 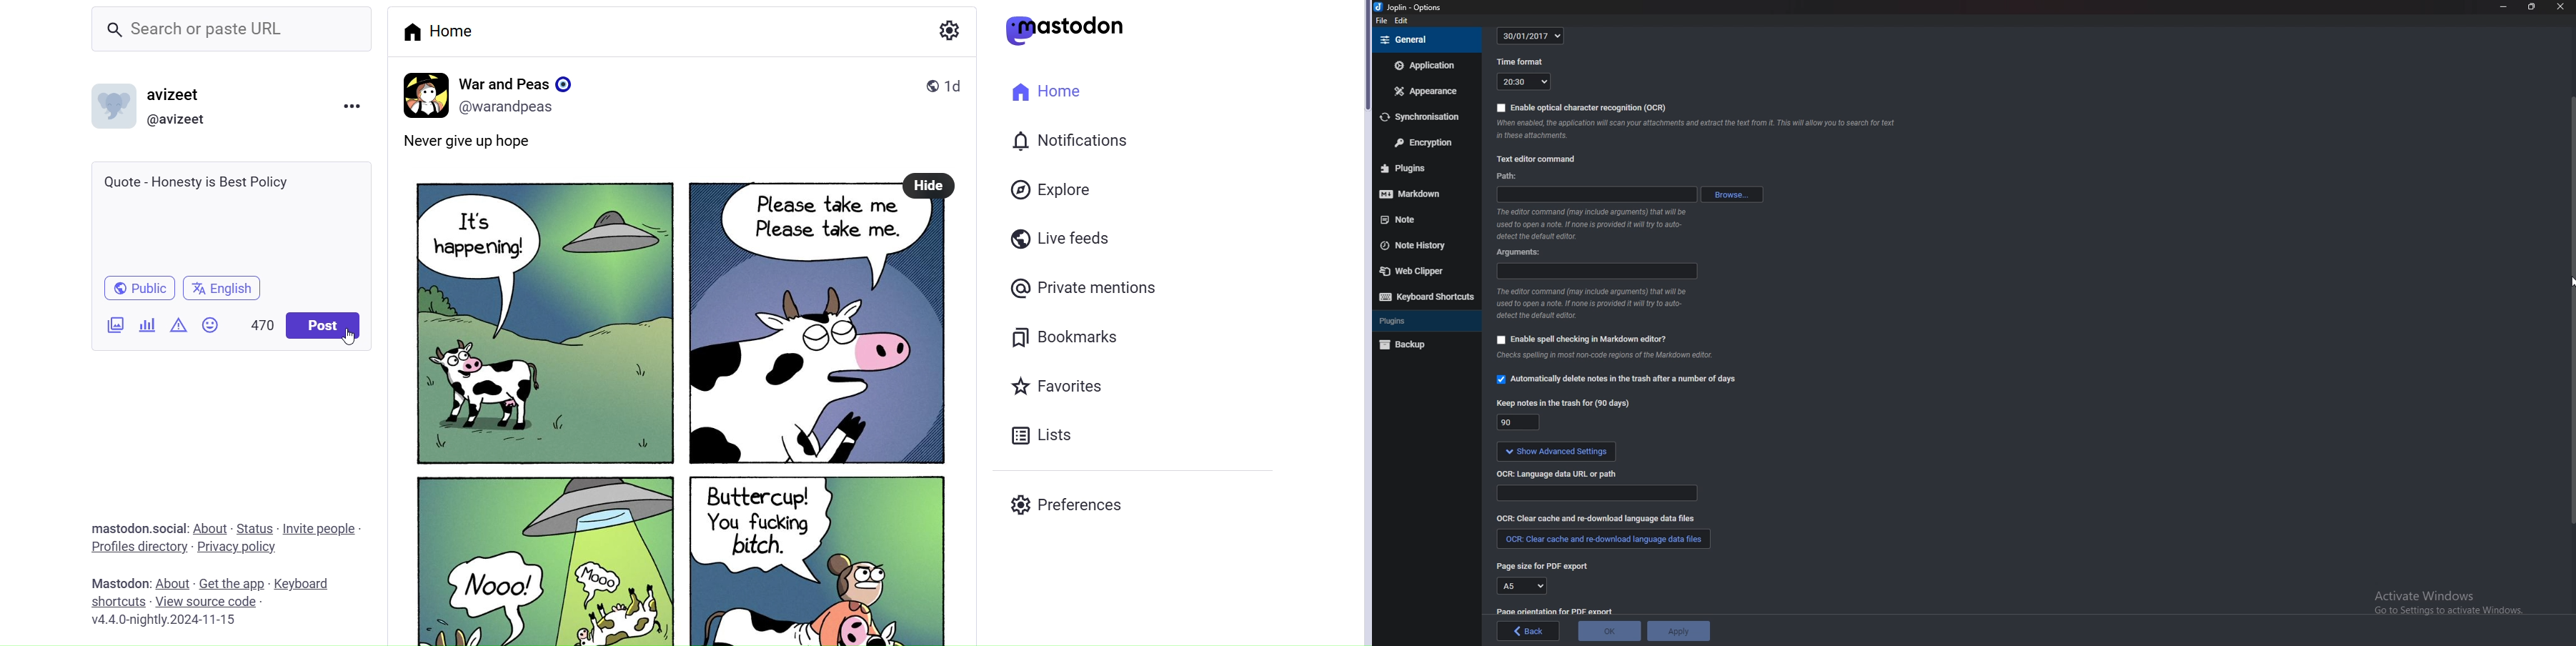 What do you see at coordinates (1428, 141) in the screenshot?
I see `Encryption` at bounding box center [1428, 141].